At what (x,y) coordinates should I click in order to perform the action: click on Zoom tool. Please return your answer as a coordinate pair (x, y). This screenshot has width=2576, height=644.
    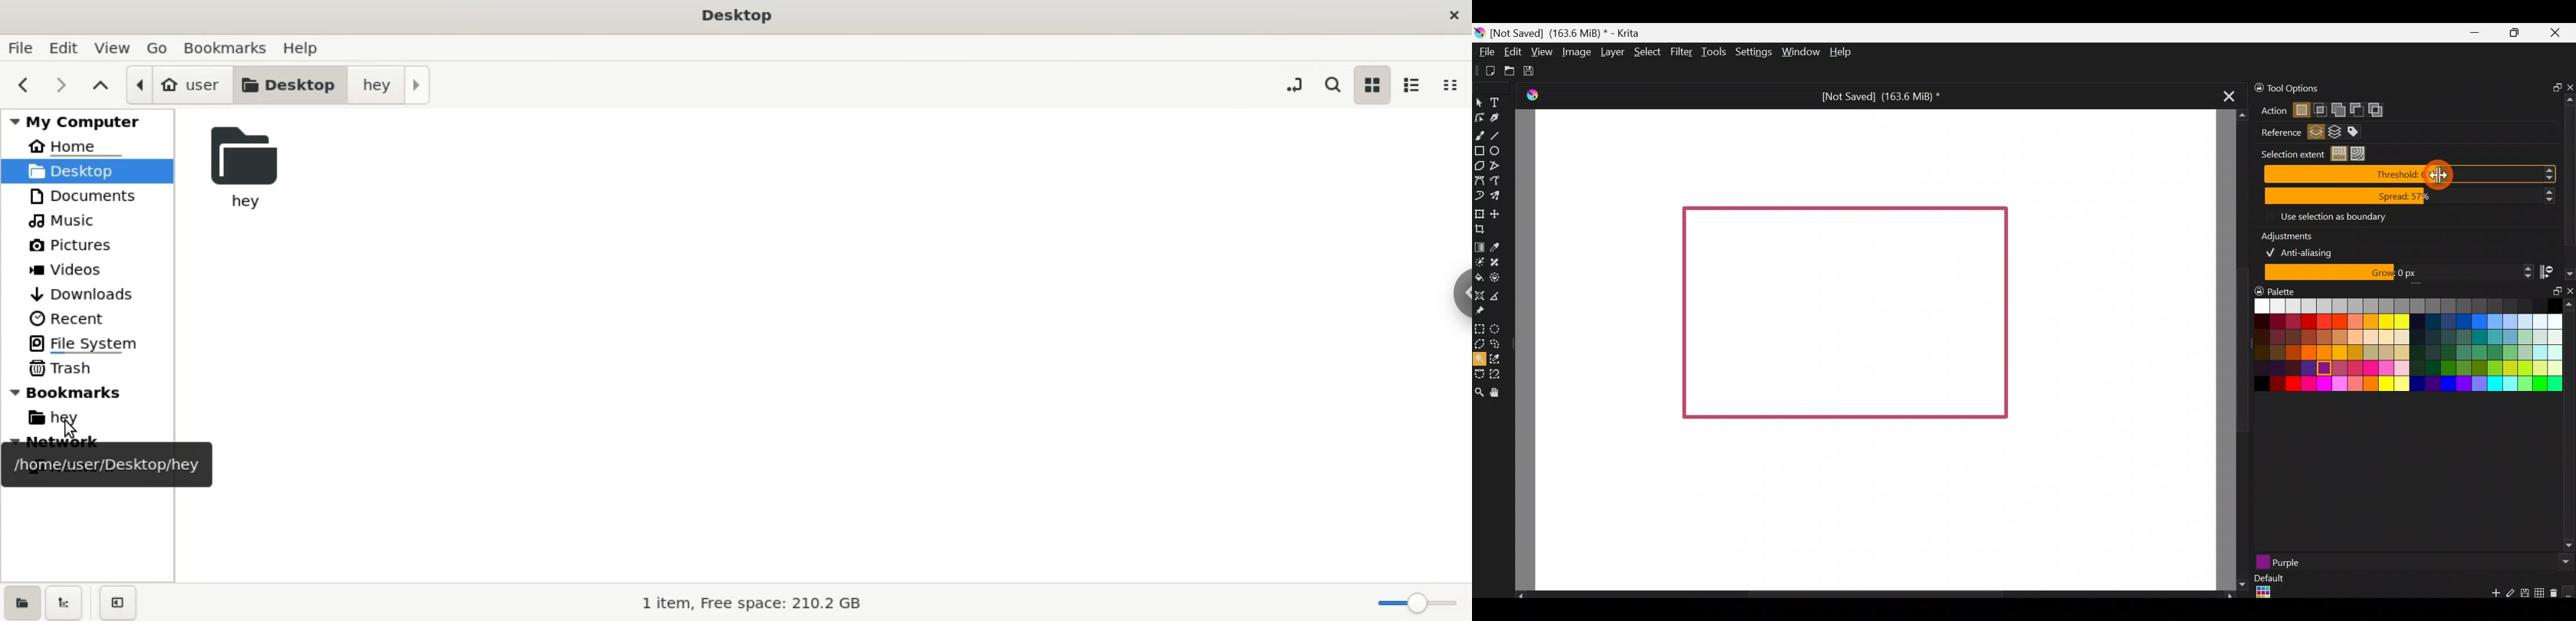
    Looking at the image, I should click on (1479, 391).